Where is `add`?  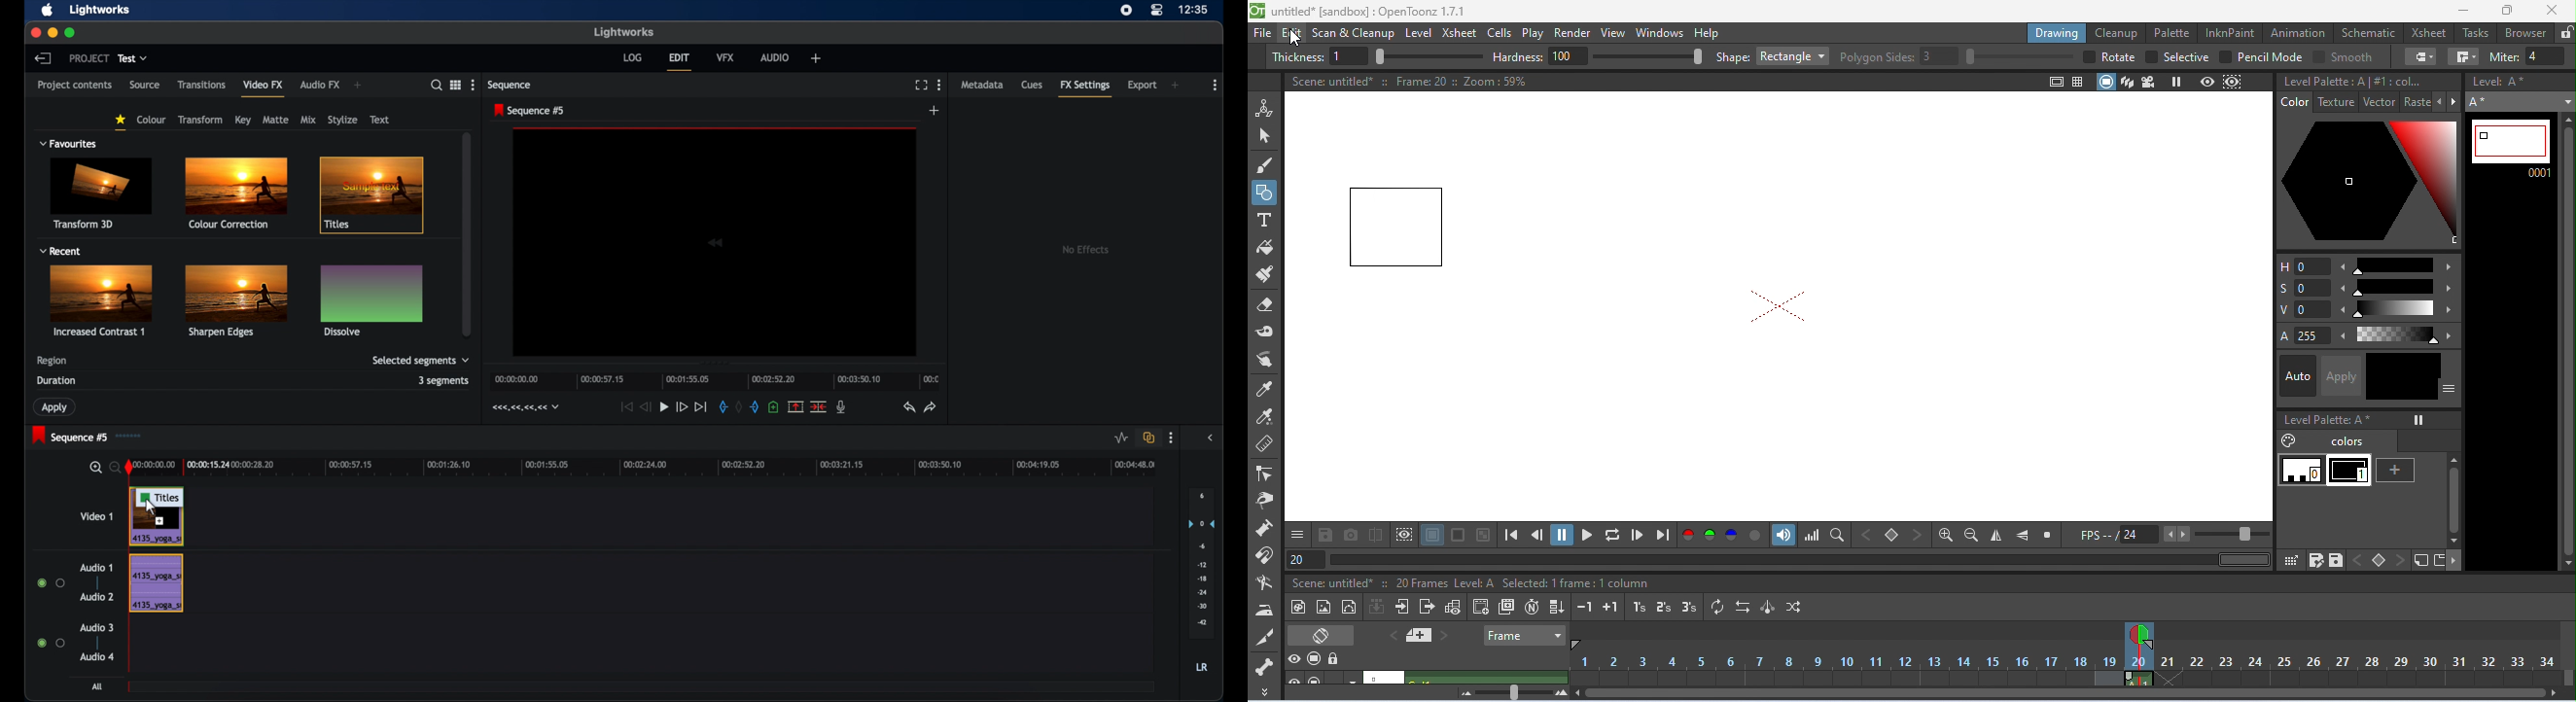 add is located at coordinates (935, 111).